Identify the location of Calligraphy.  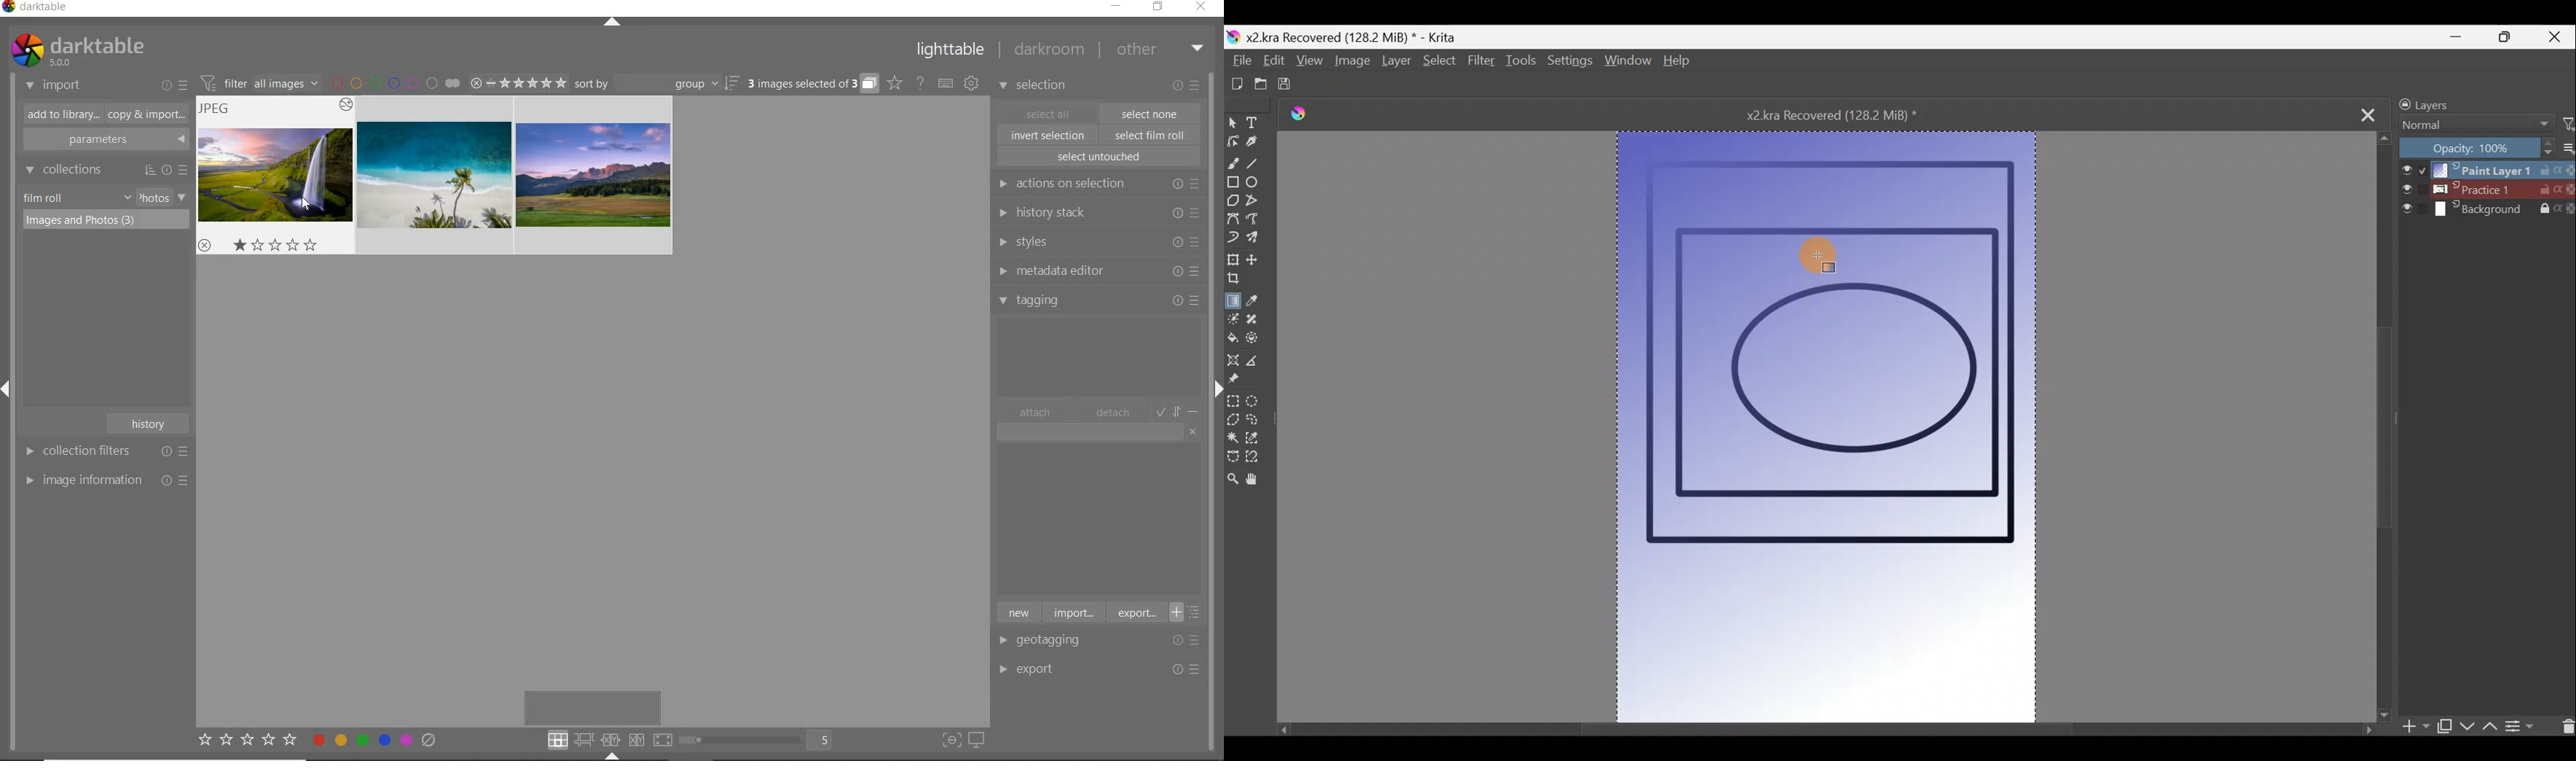
(1252, 146).